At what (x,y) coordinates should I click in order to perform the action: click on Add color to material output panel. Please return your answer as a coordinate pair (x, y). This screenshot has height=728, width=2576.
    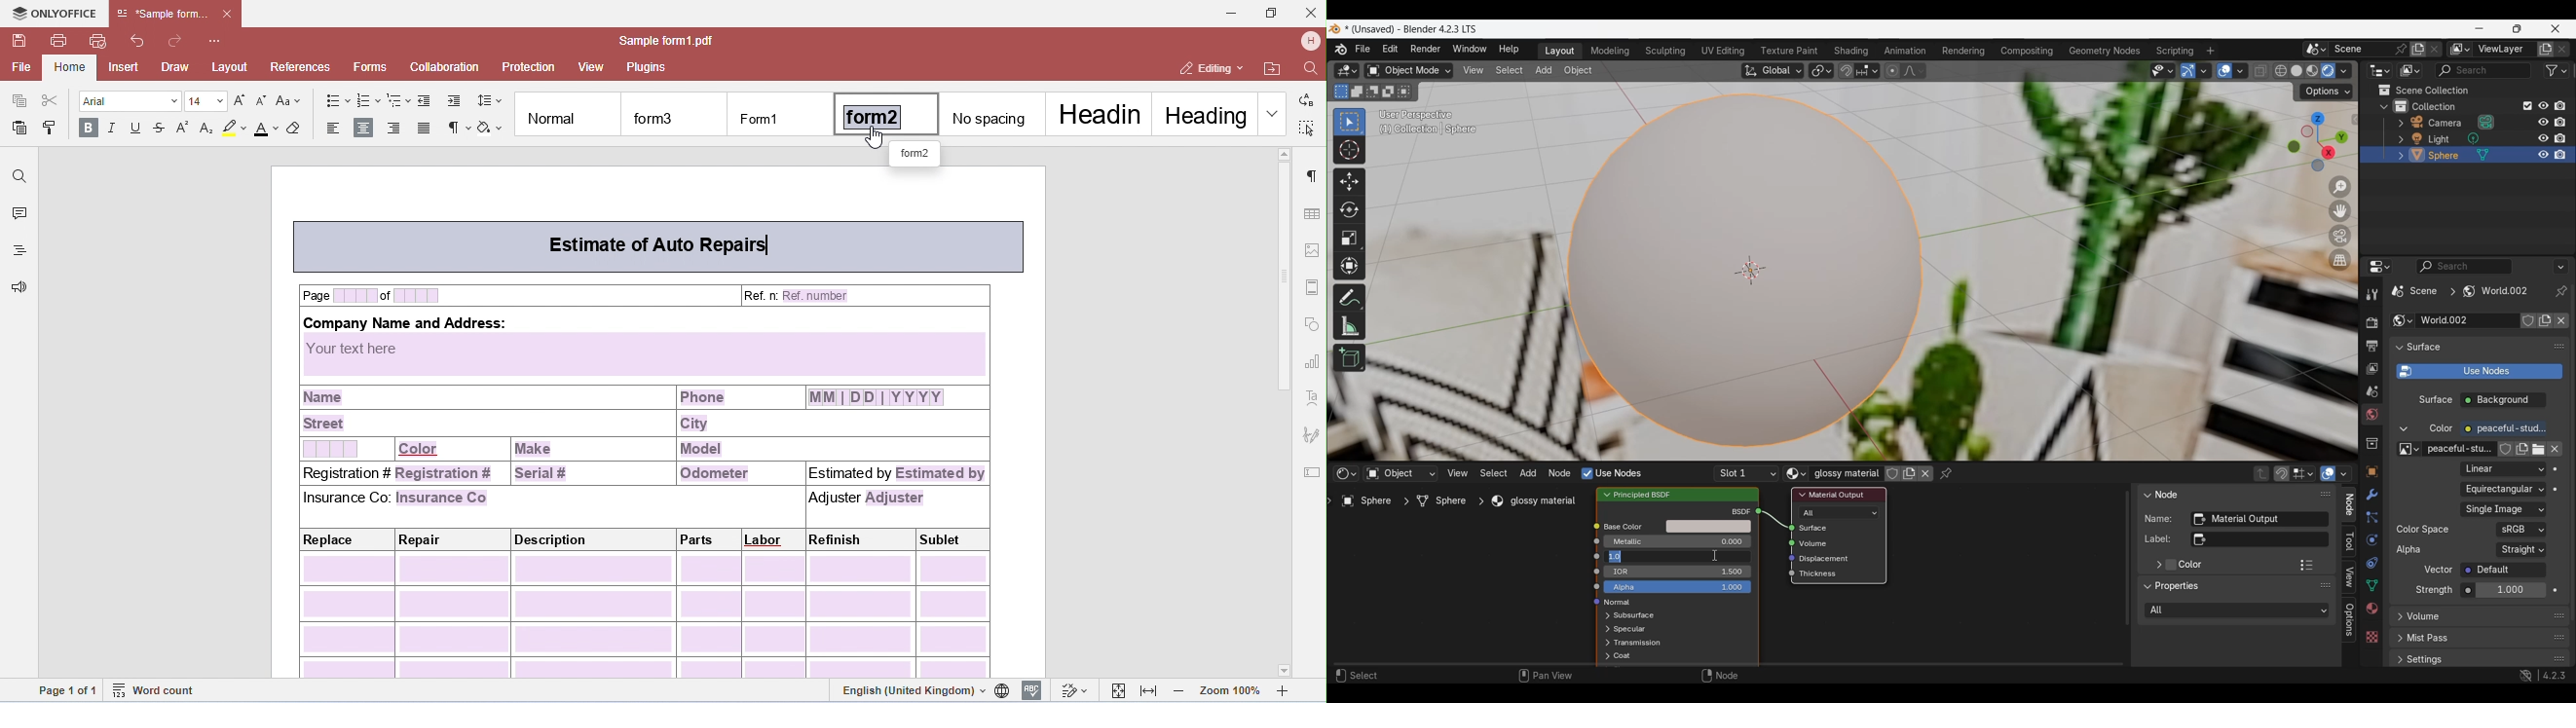
    Looking at the image, I should click on (2171, 565).